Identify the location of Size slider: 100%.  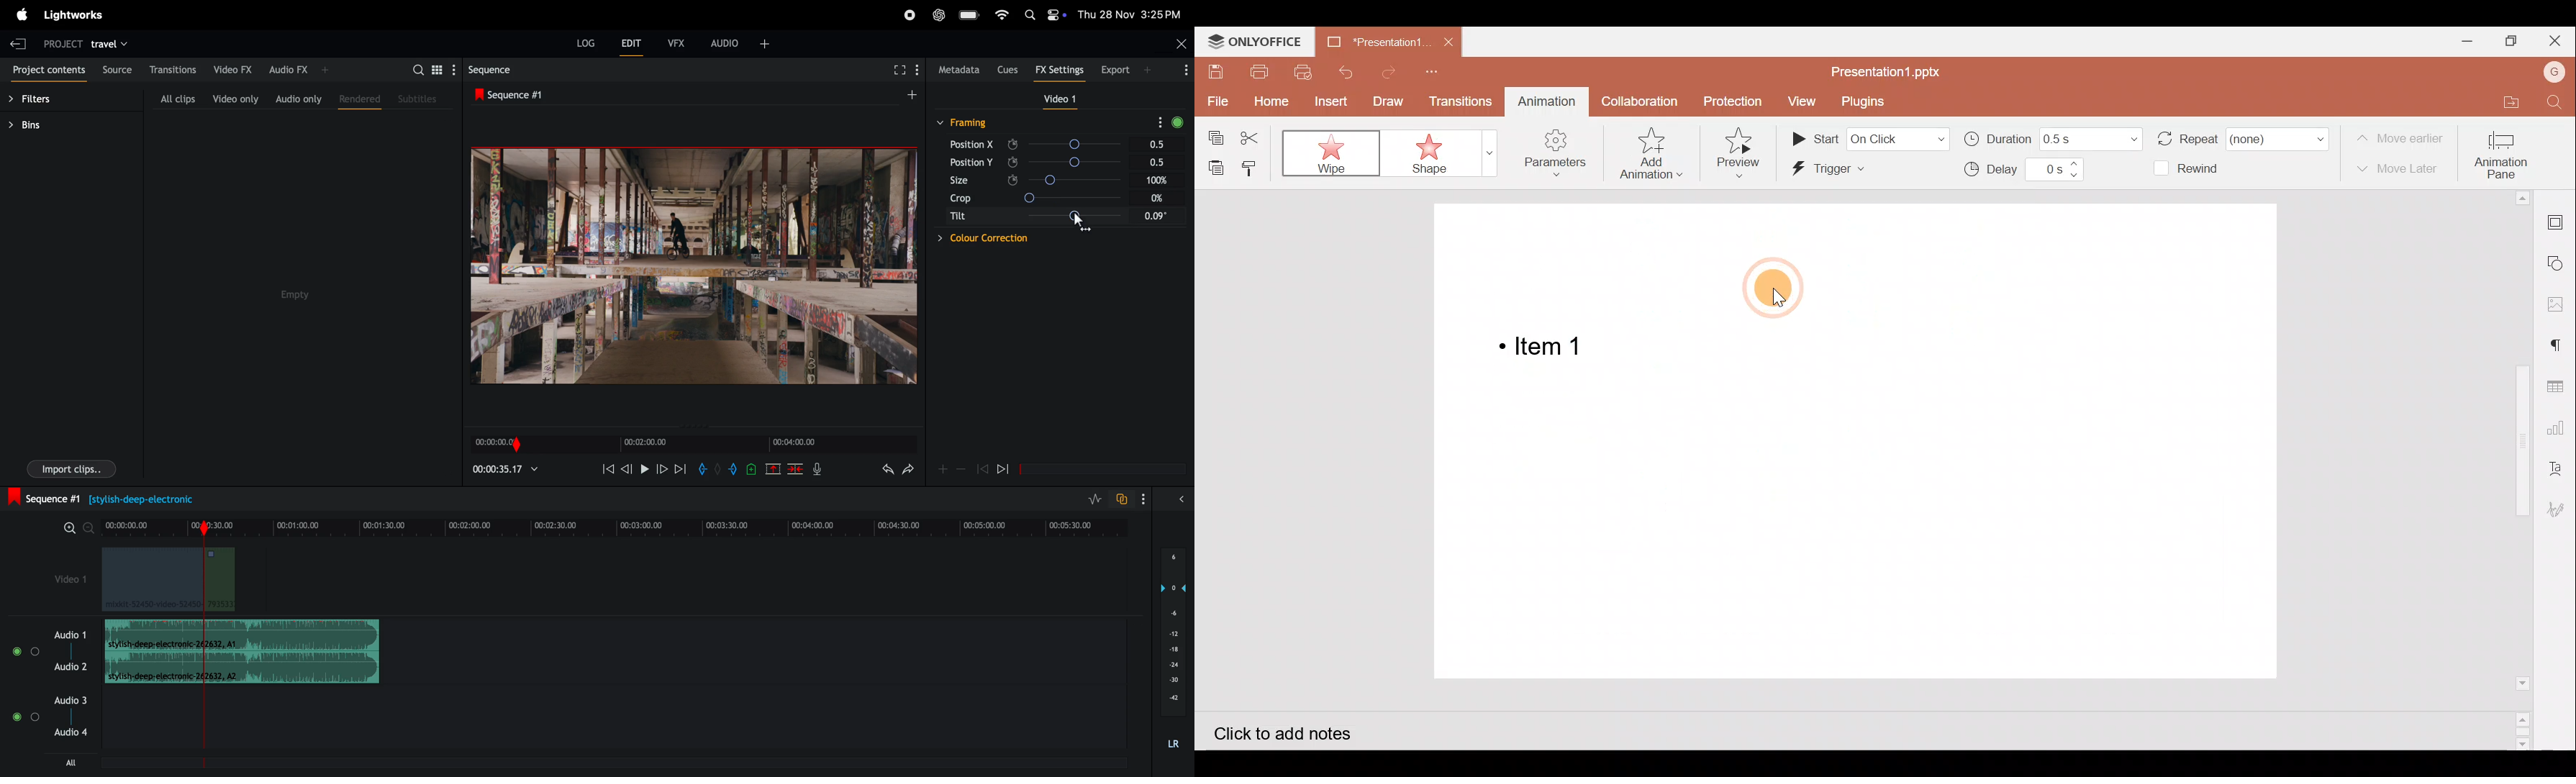
(1101, 199).